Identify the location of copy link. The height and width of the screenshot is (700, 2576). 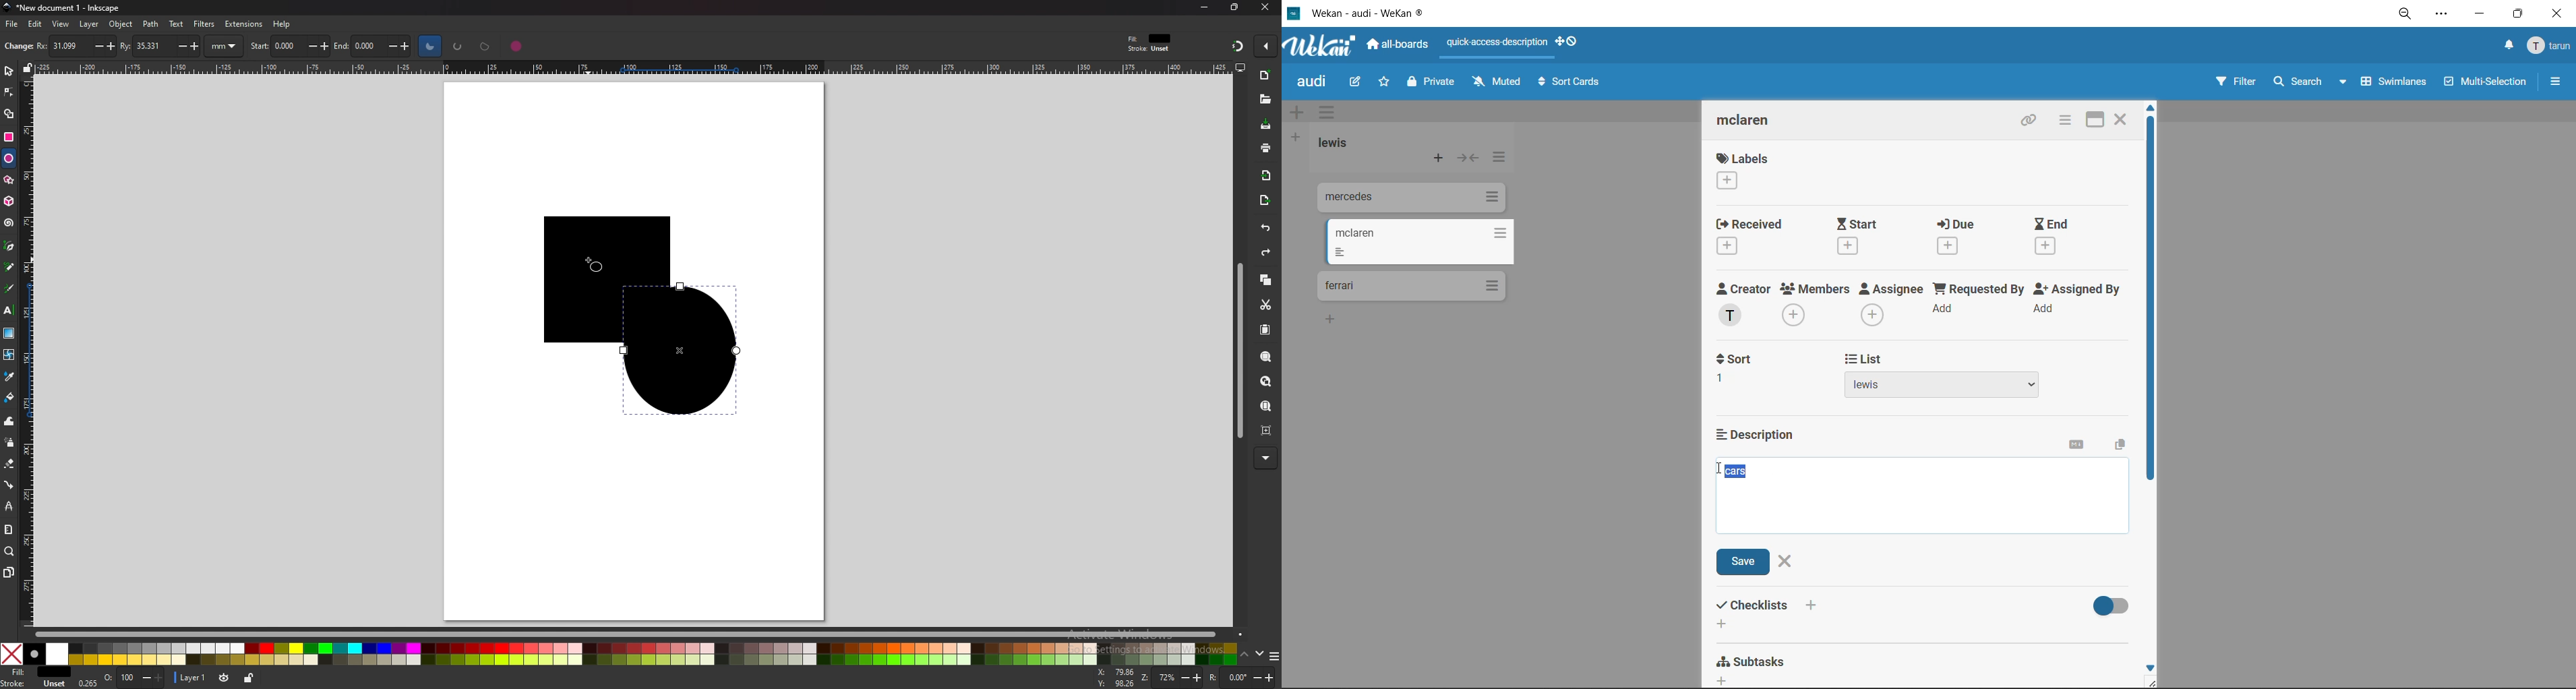
(2032, 121).